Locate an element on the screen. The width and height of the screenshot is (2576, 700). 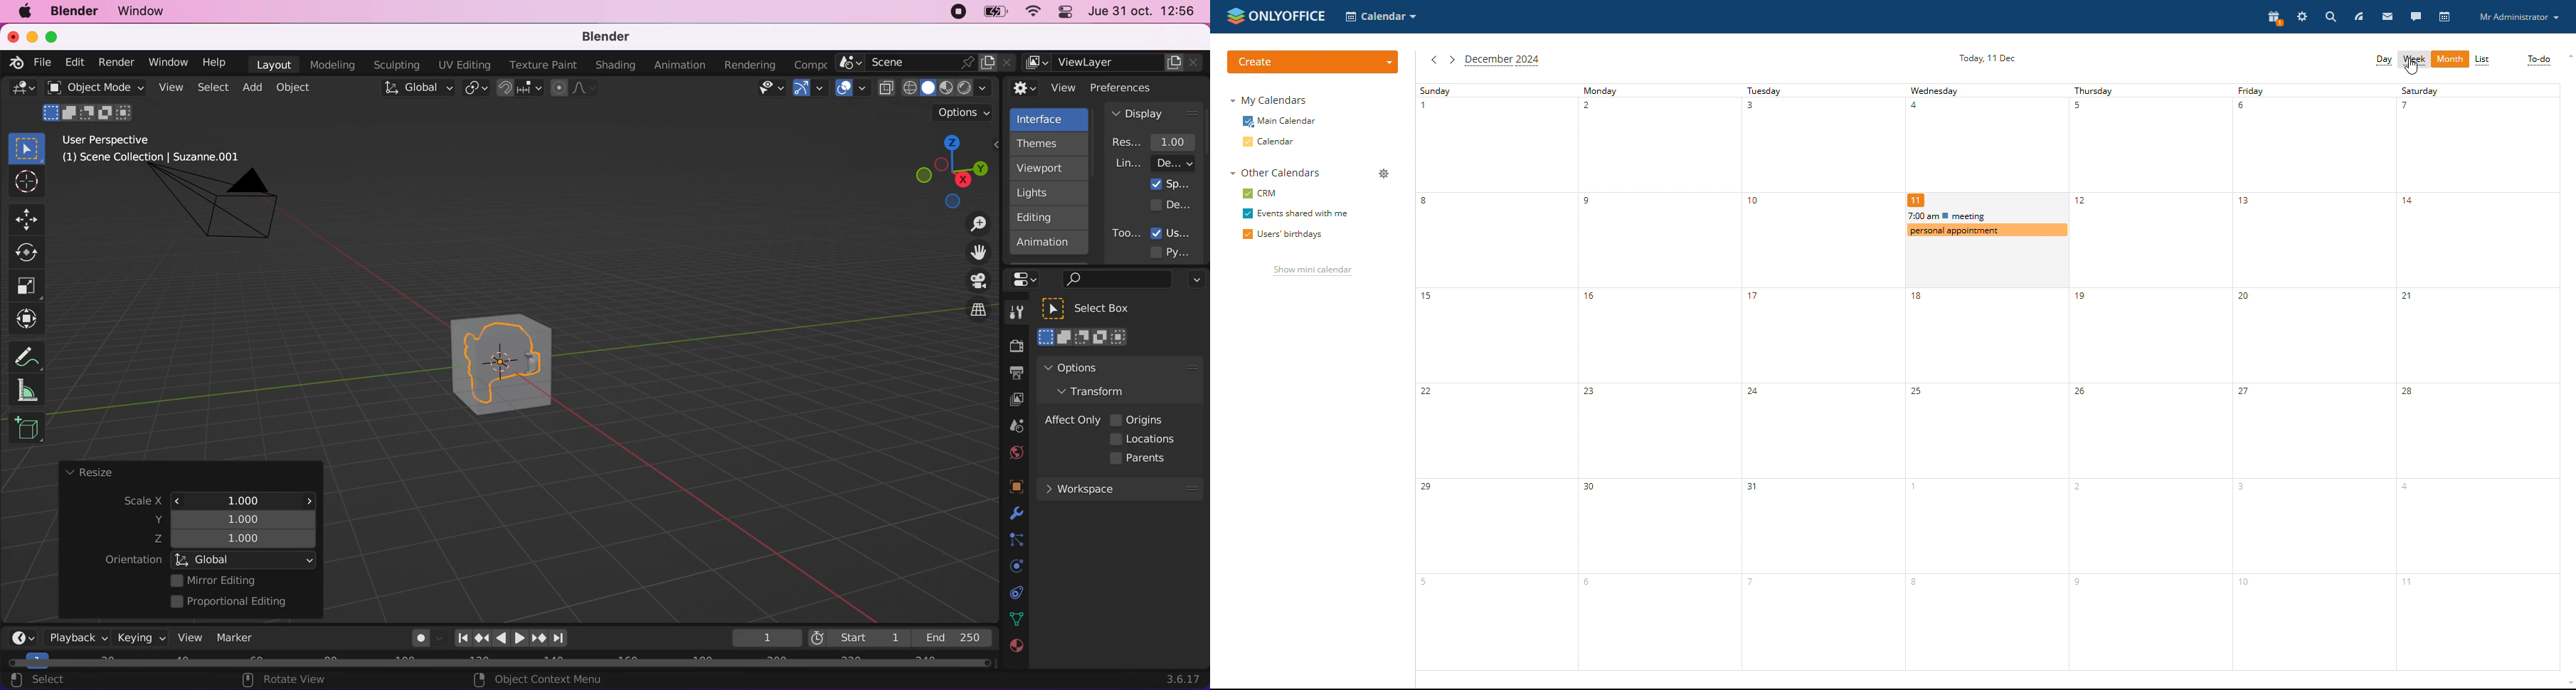
jump to keyframe is located at coordinates (540, 640).